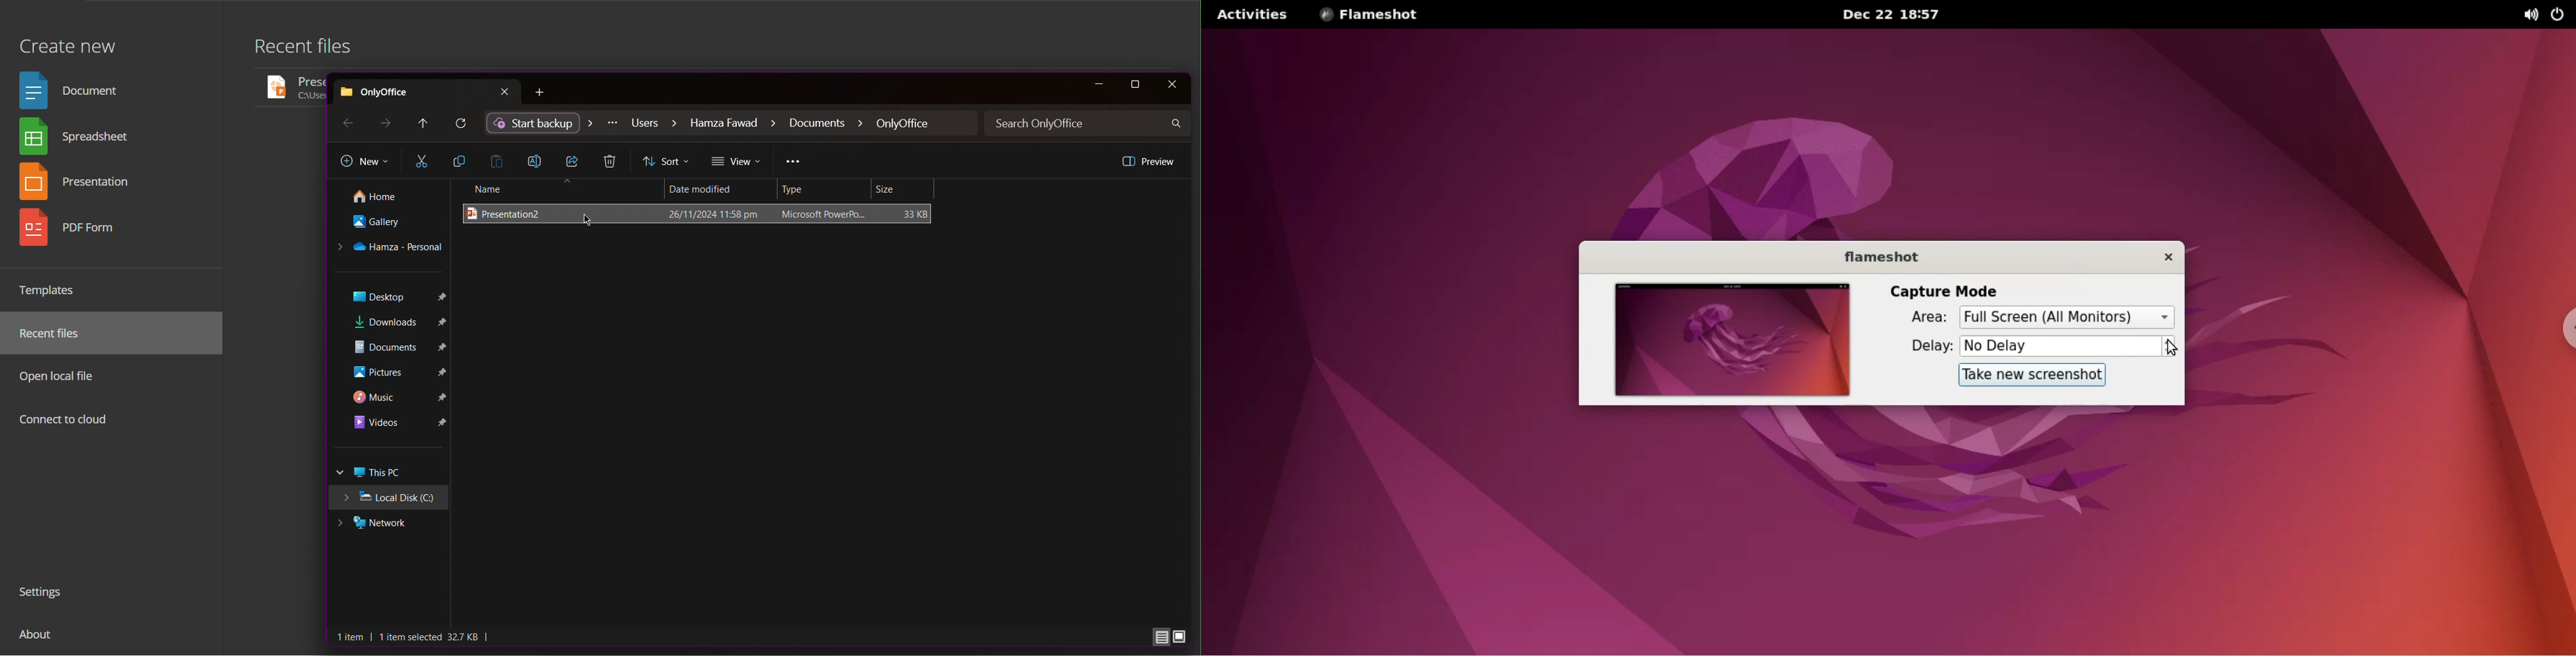  Describe the element at coordinates (53, 290) in the screenshot. I see `Templates` at that location.